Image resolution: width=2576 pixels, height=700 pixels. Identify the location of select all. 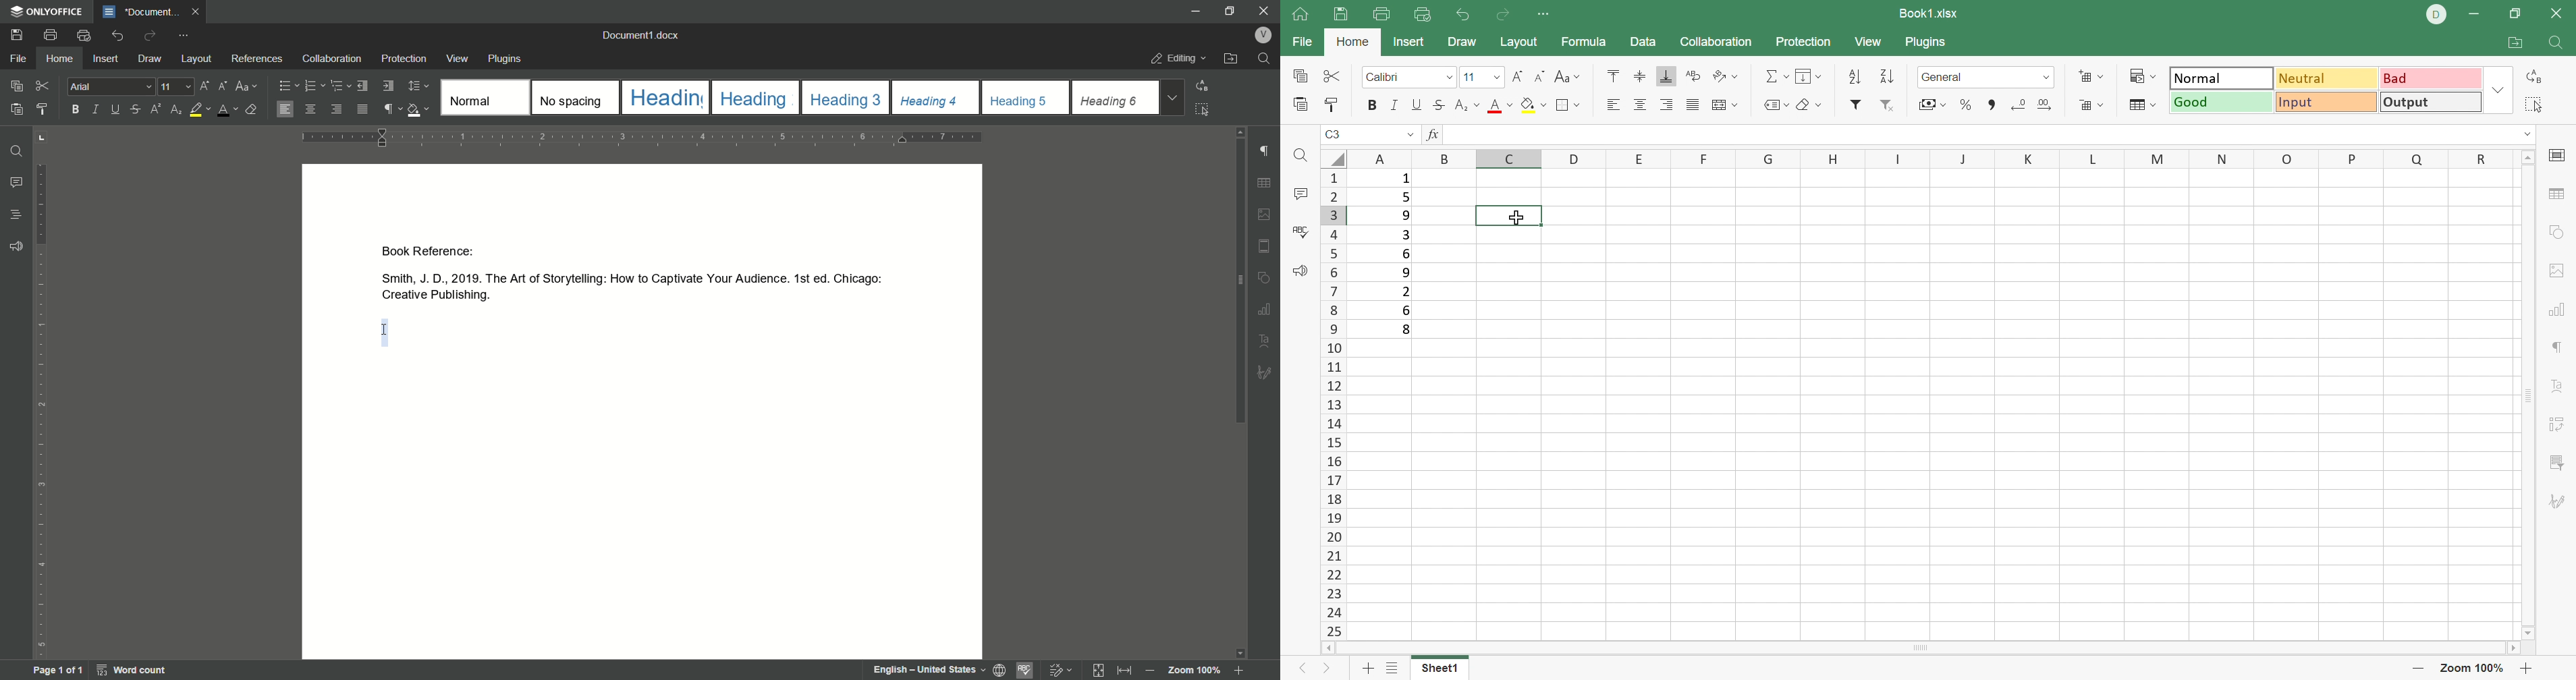
(1204, 110).